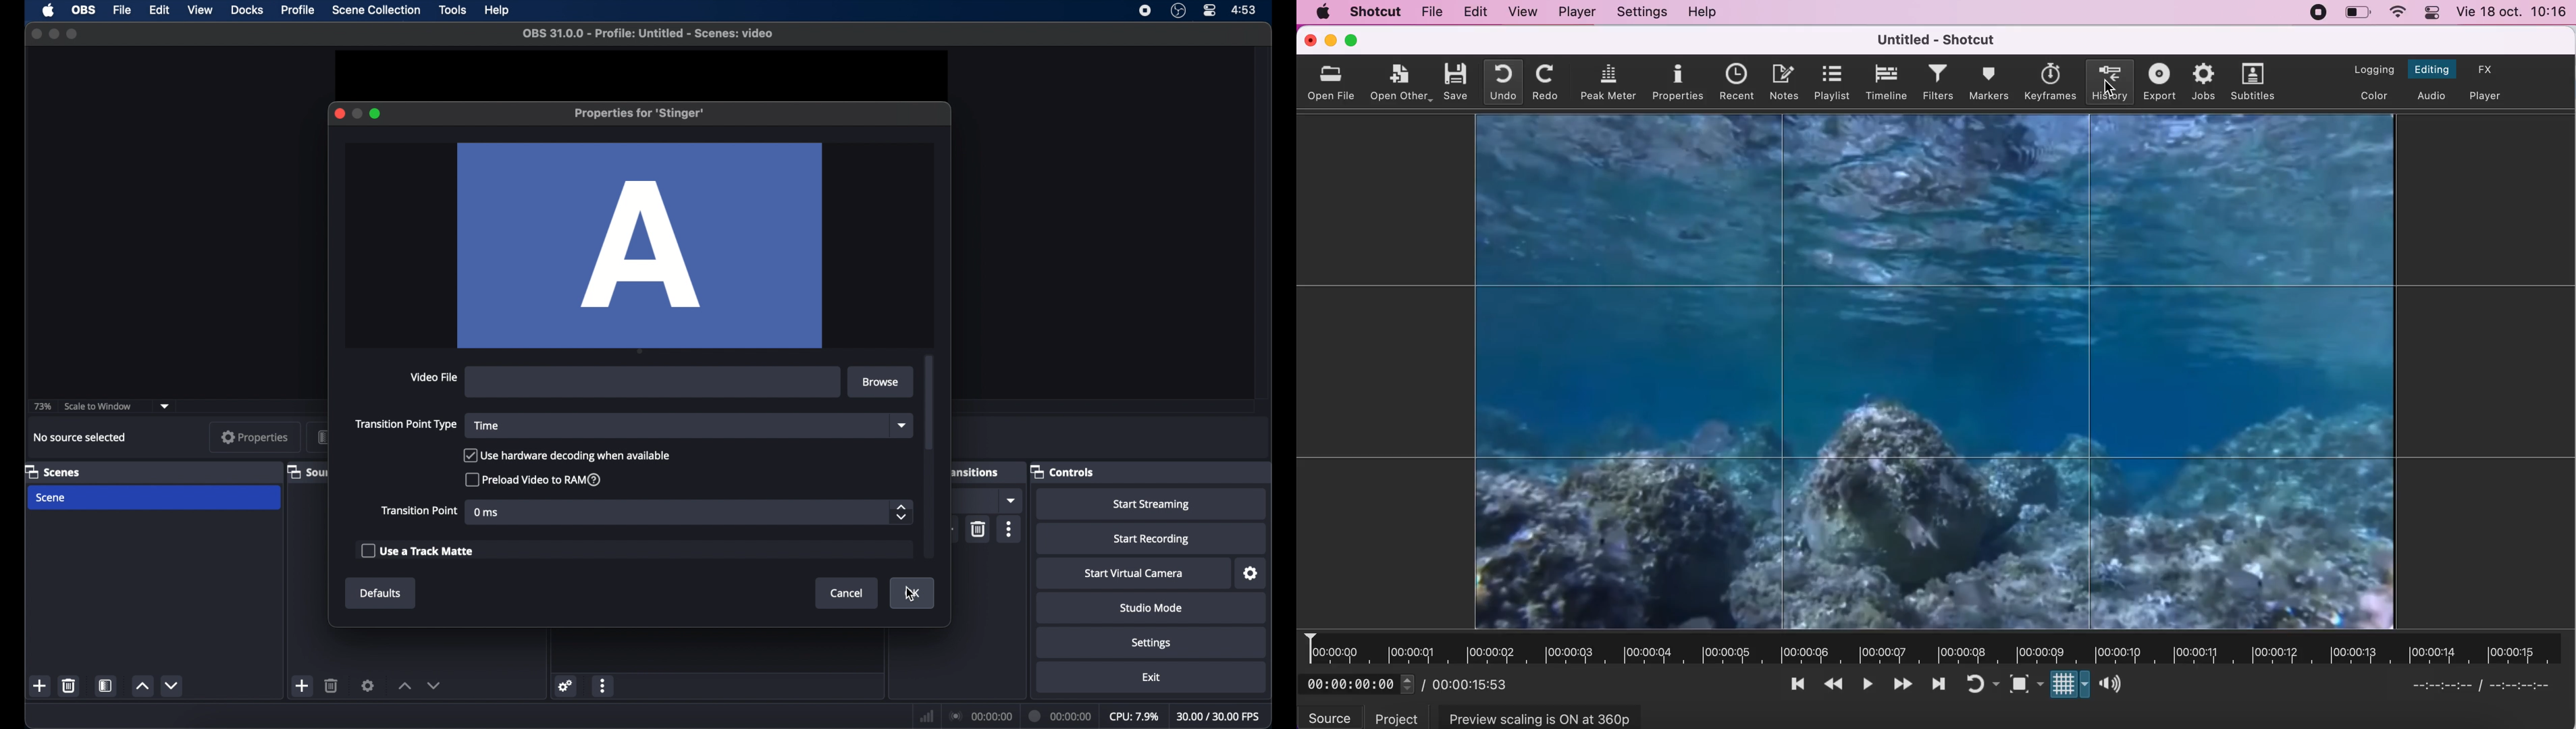  I want to click on edit, so click(1473, 12).